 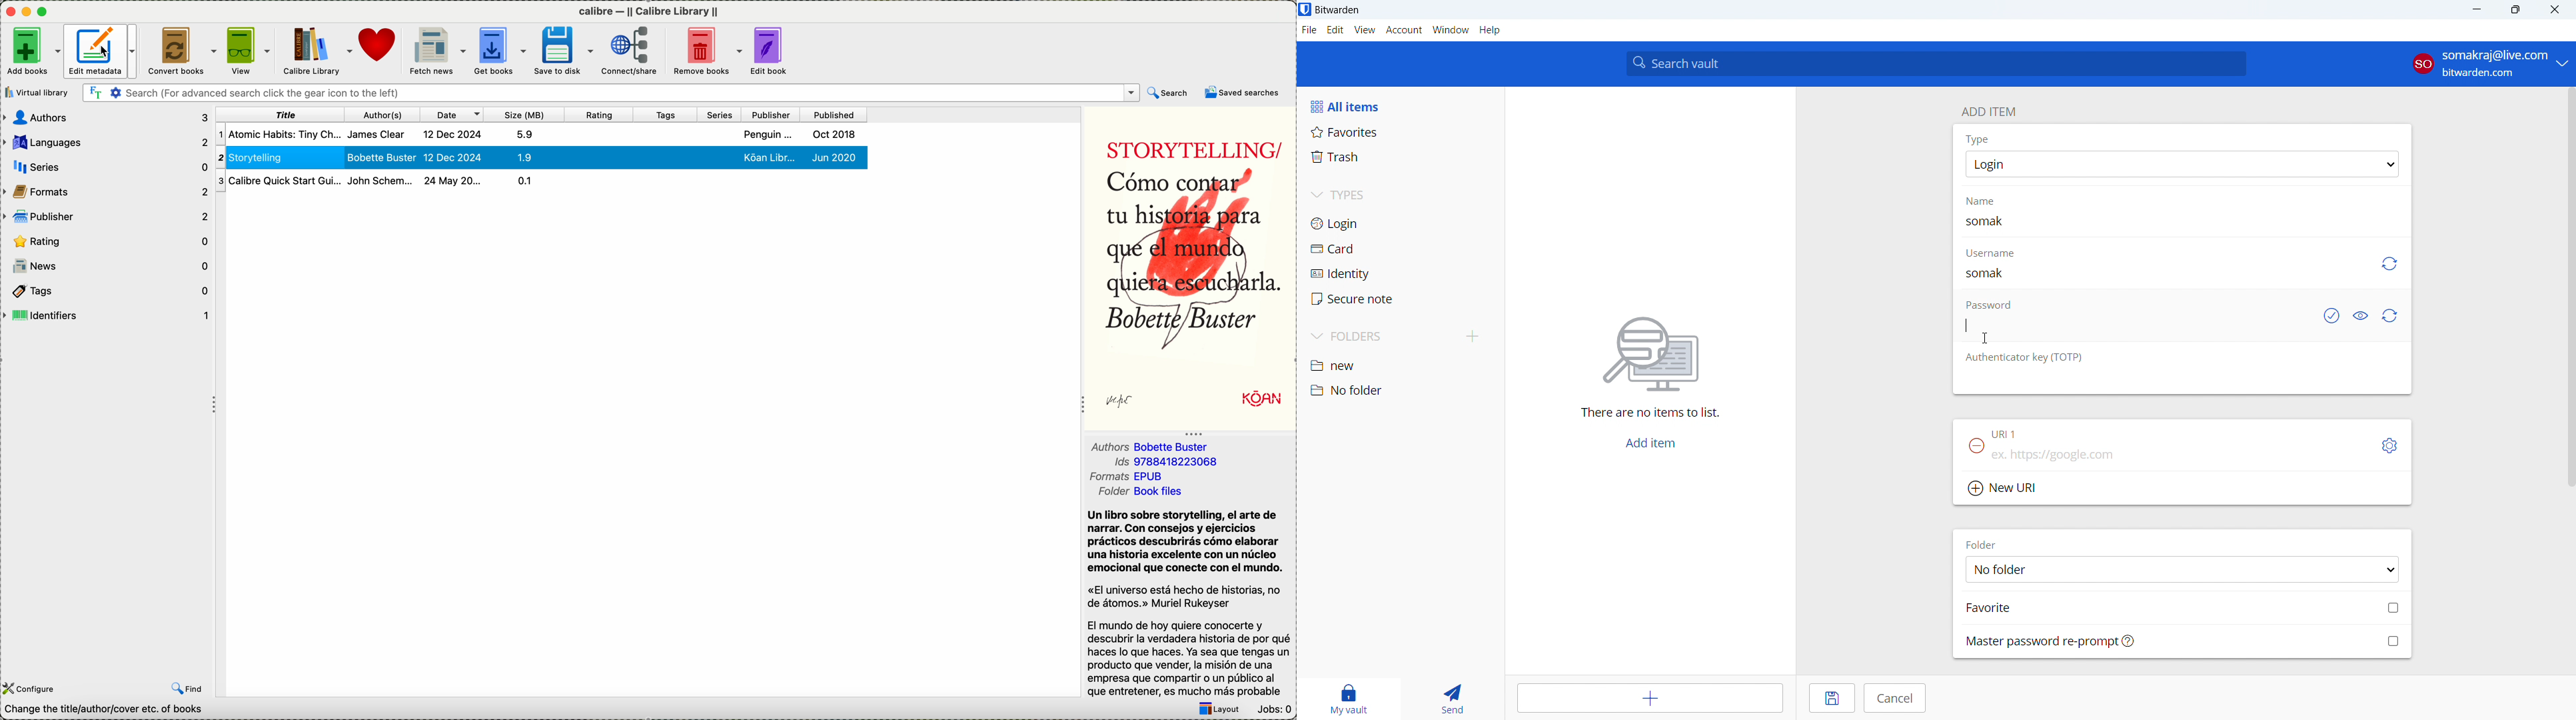 I want to click on add item, so click(x=1988, y=110).